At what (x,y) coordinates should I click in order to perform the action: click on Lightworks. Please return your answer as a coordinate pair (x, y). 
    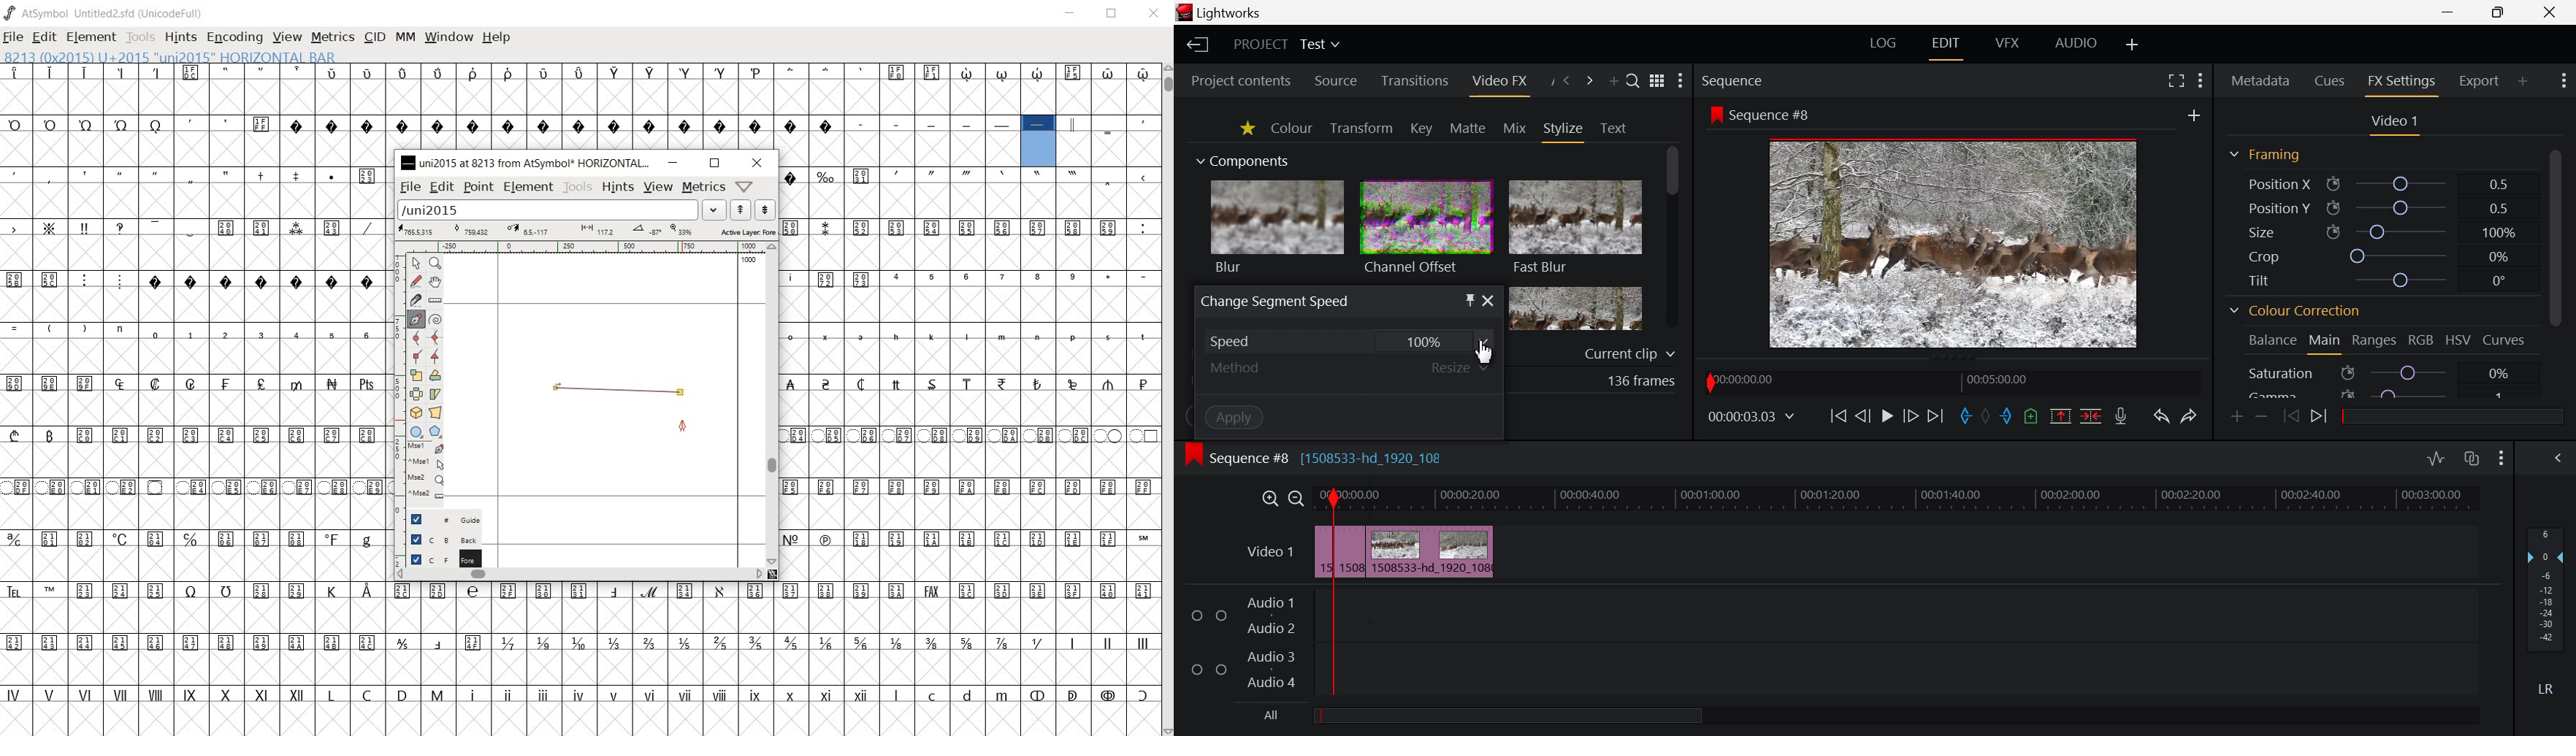
    Looking at the image, I should click on (1222, 12).